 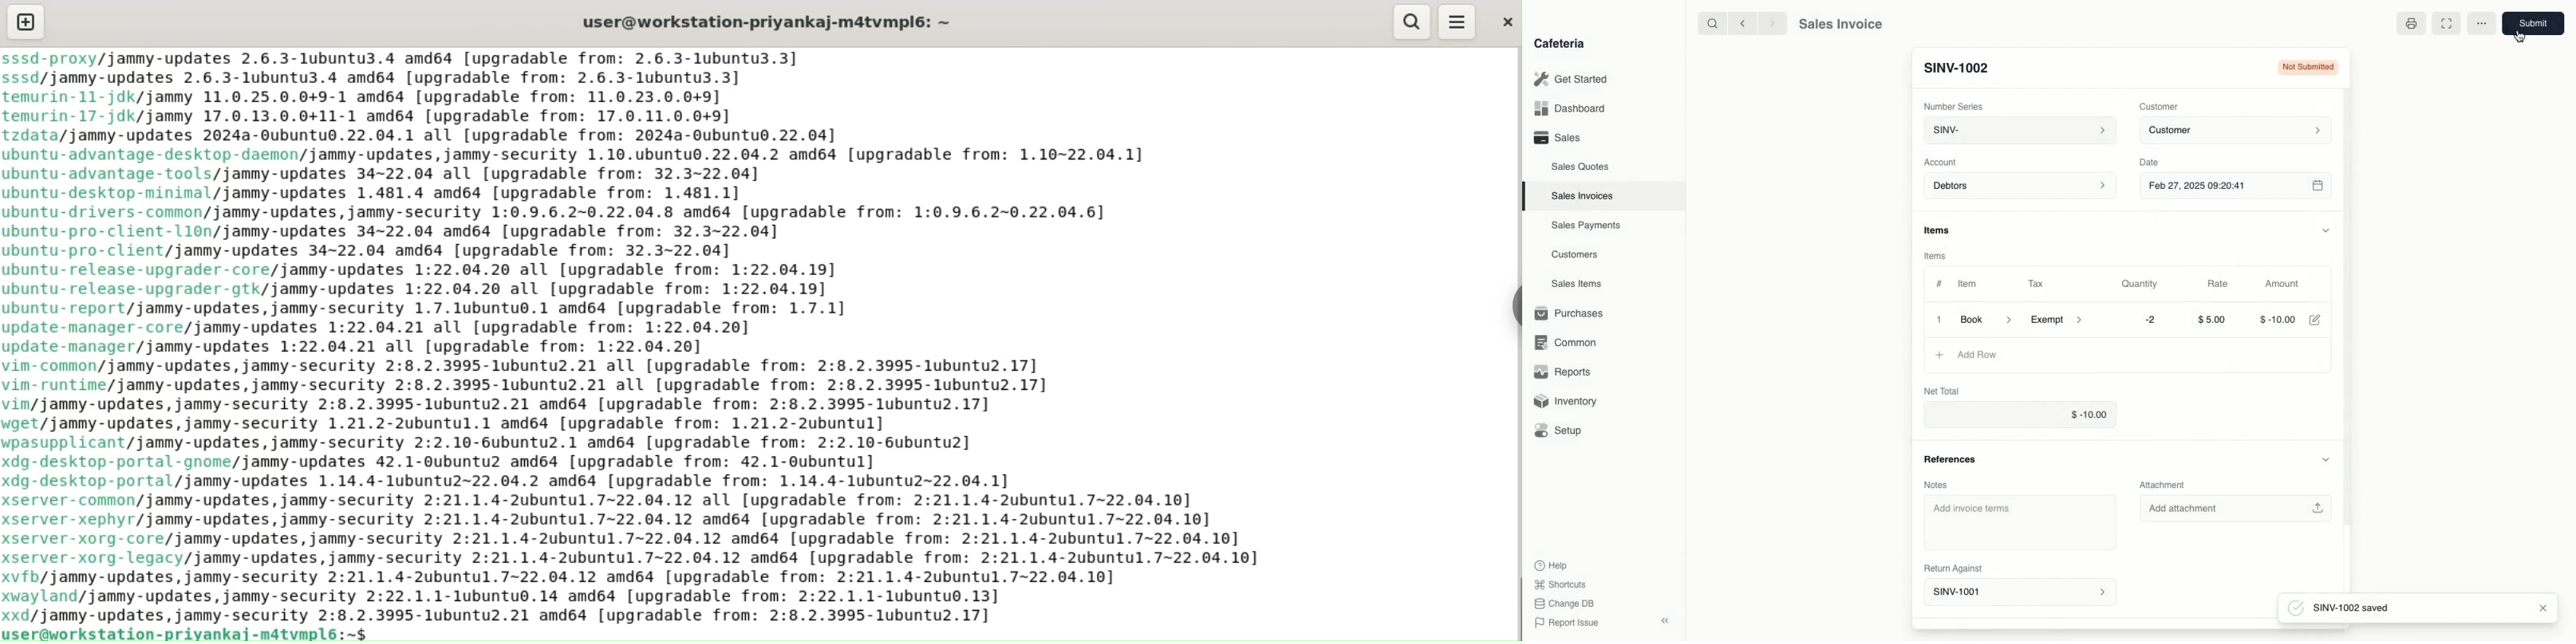 I want to click on Help, so click(x=1552, y=563).